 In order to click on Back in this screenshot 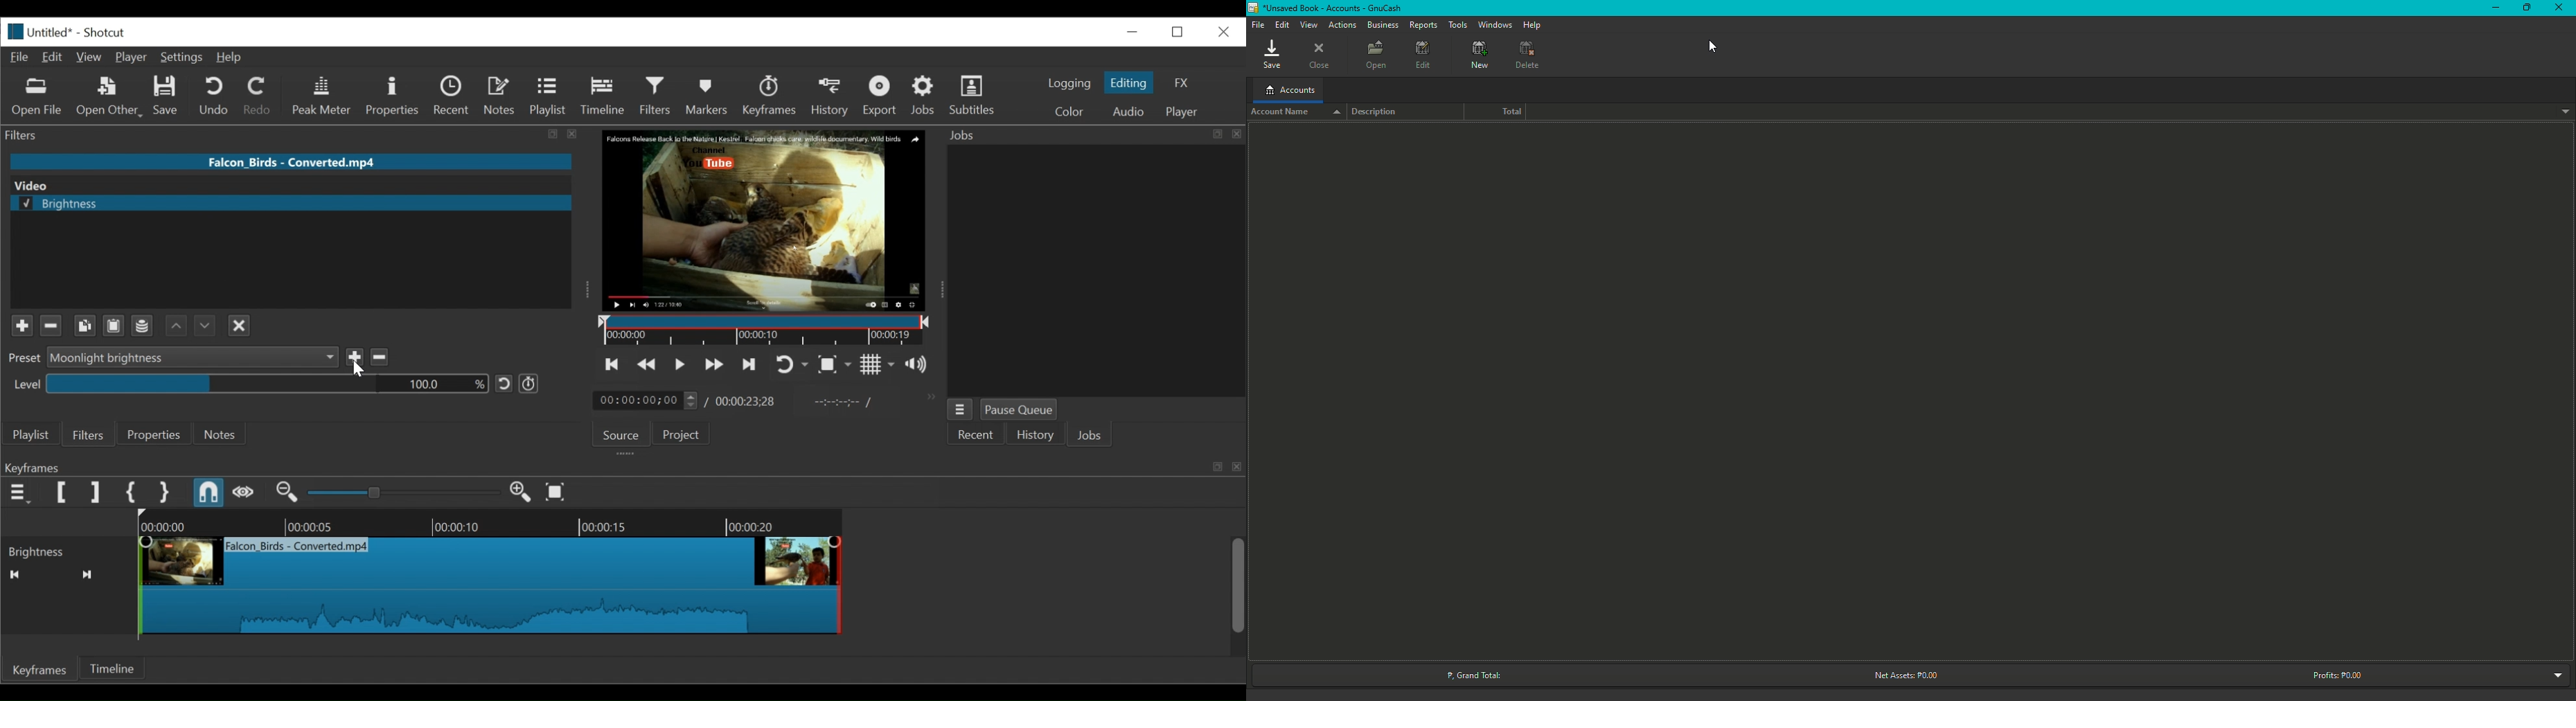, I will do `click(13, 575)`.